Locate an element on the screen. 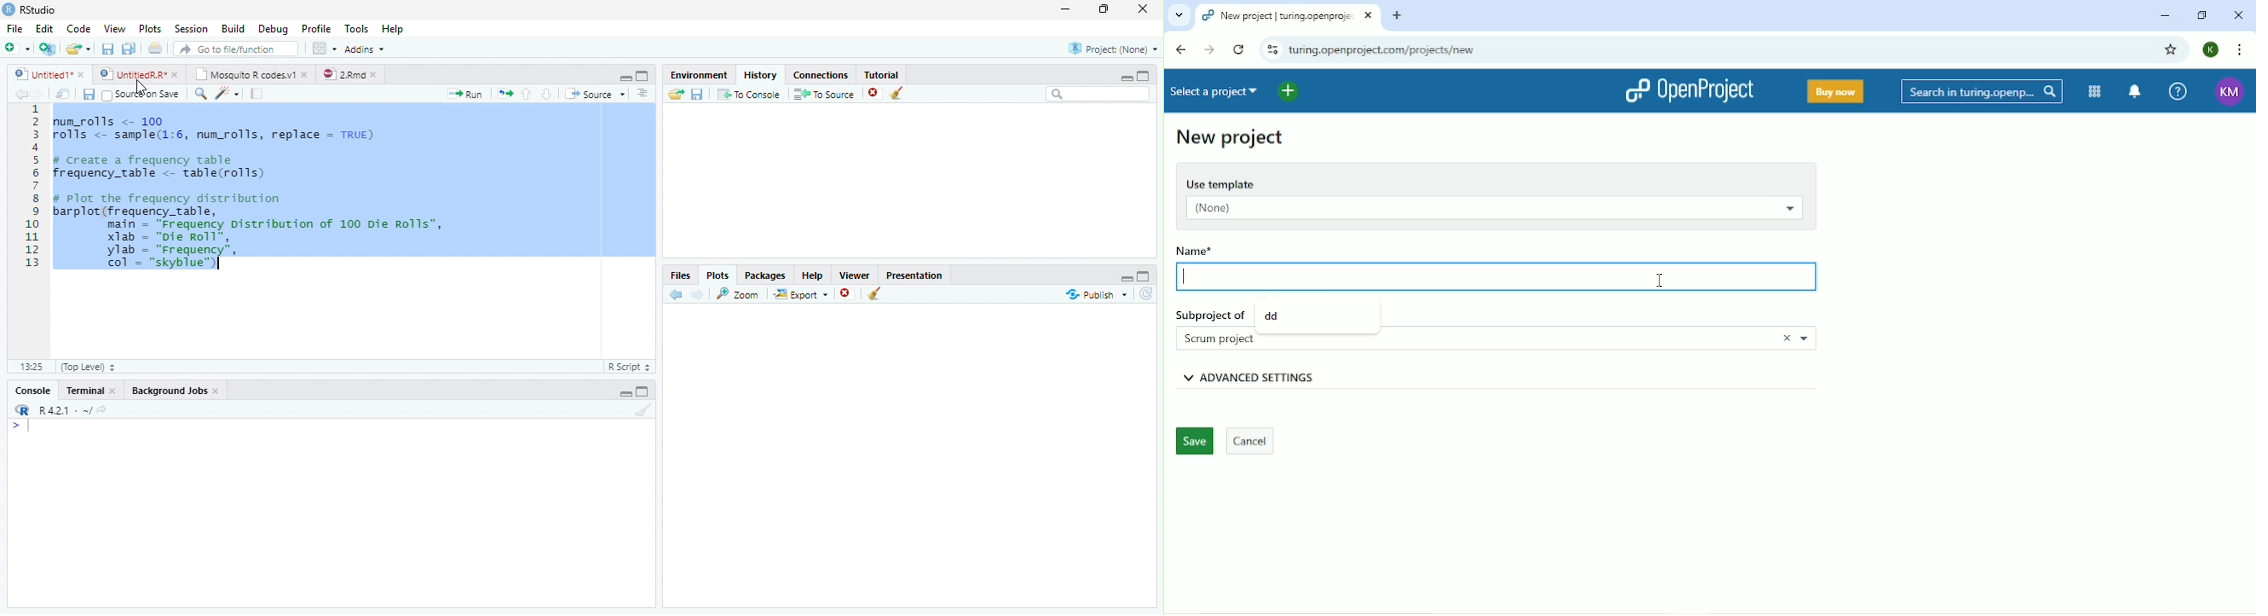 The image size is (2268, 616). Close is located at coordinates (1145, 9).